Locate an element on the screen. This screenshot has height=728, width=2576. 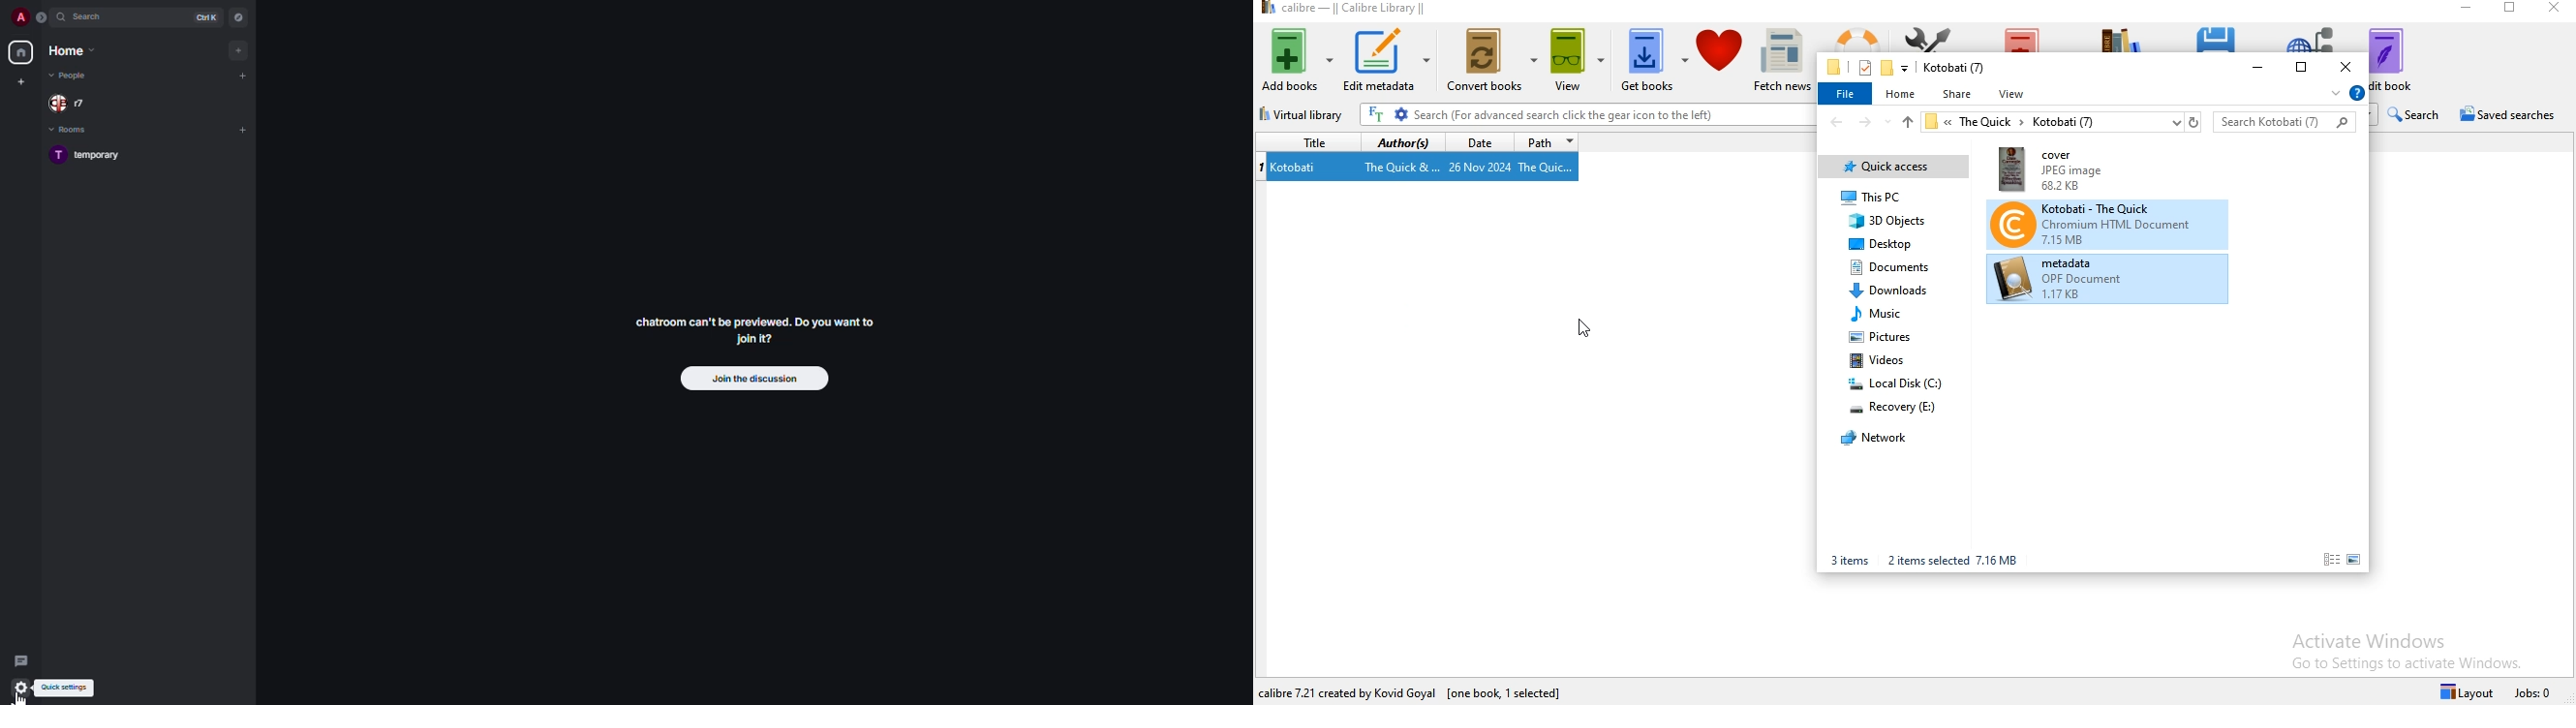
search is located at coordinates (2413, 114).